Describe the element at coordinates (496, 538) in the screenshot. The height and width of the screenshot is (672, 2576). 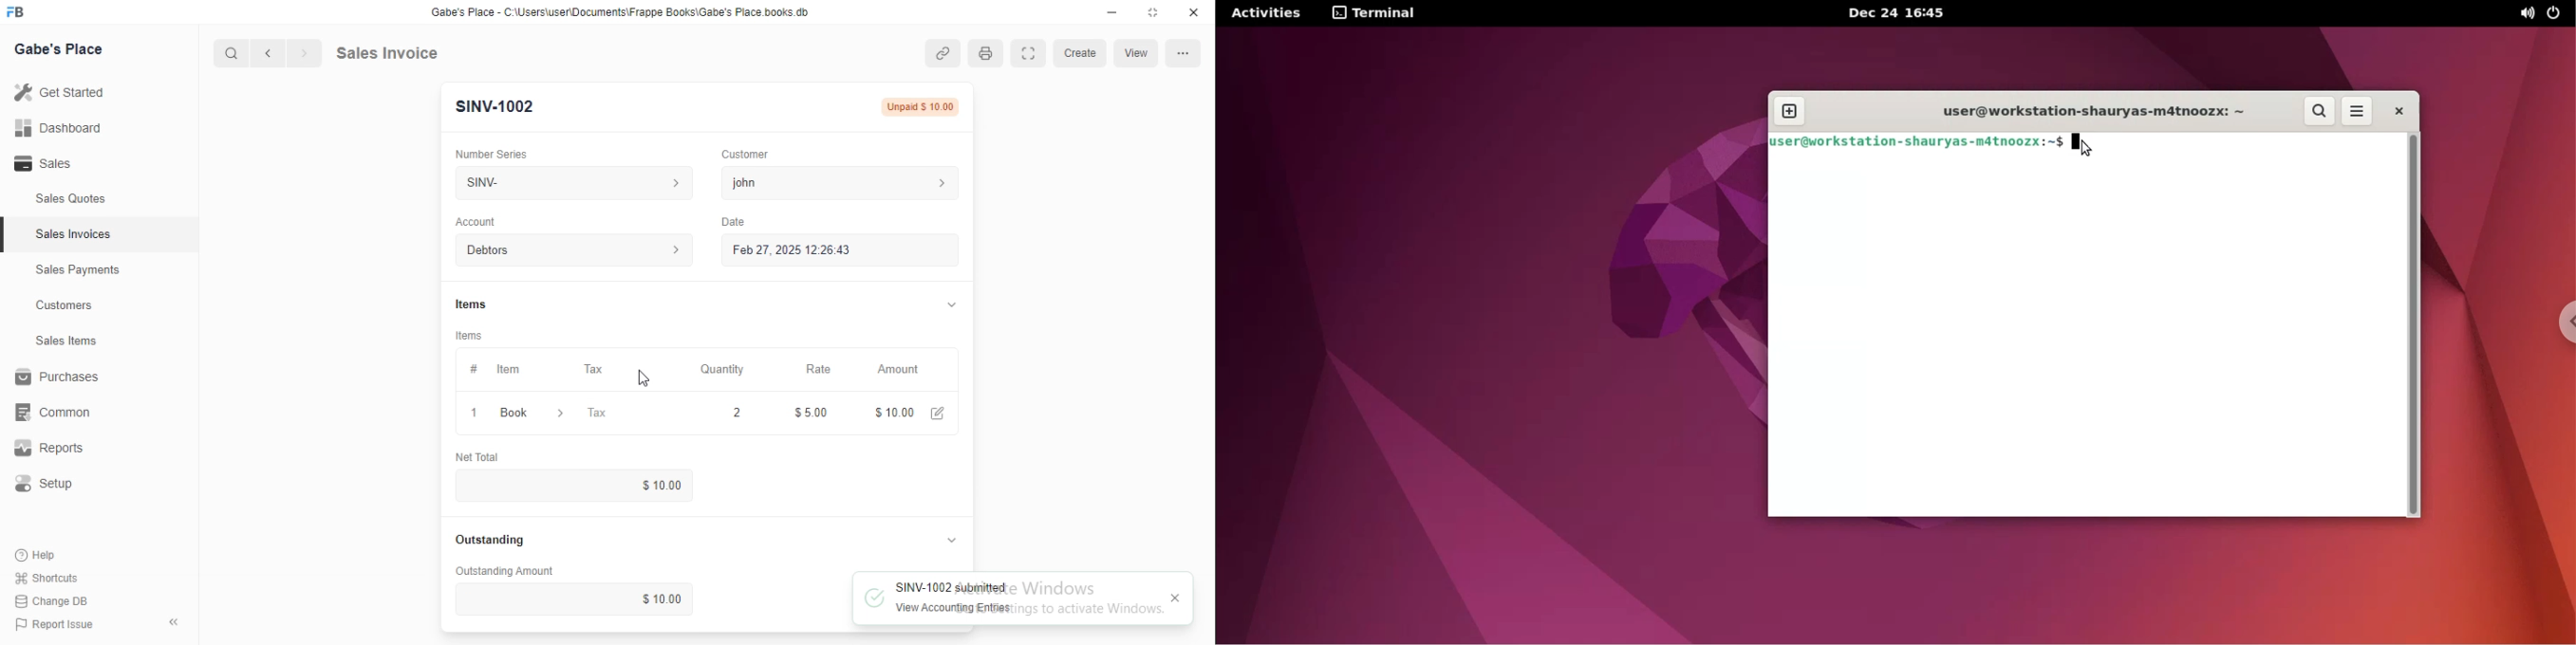
I see `Outstanding` at that location.